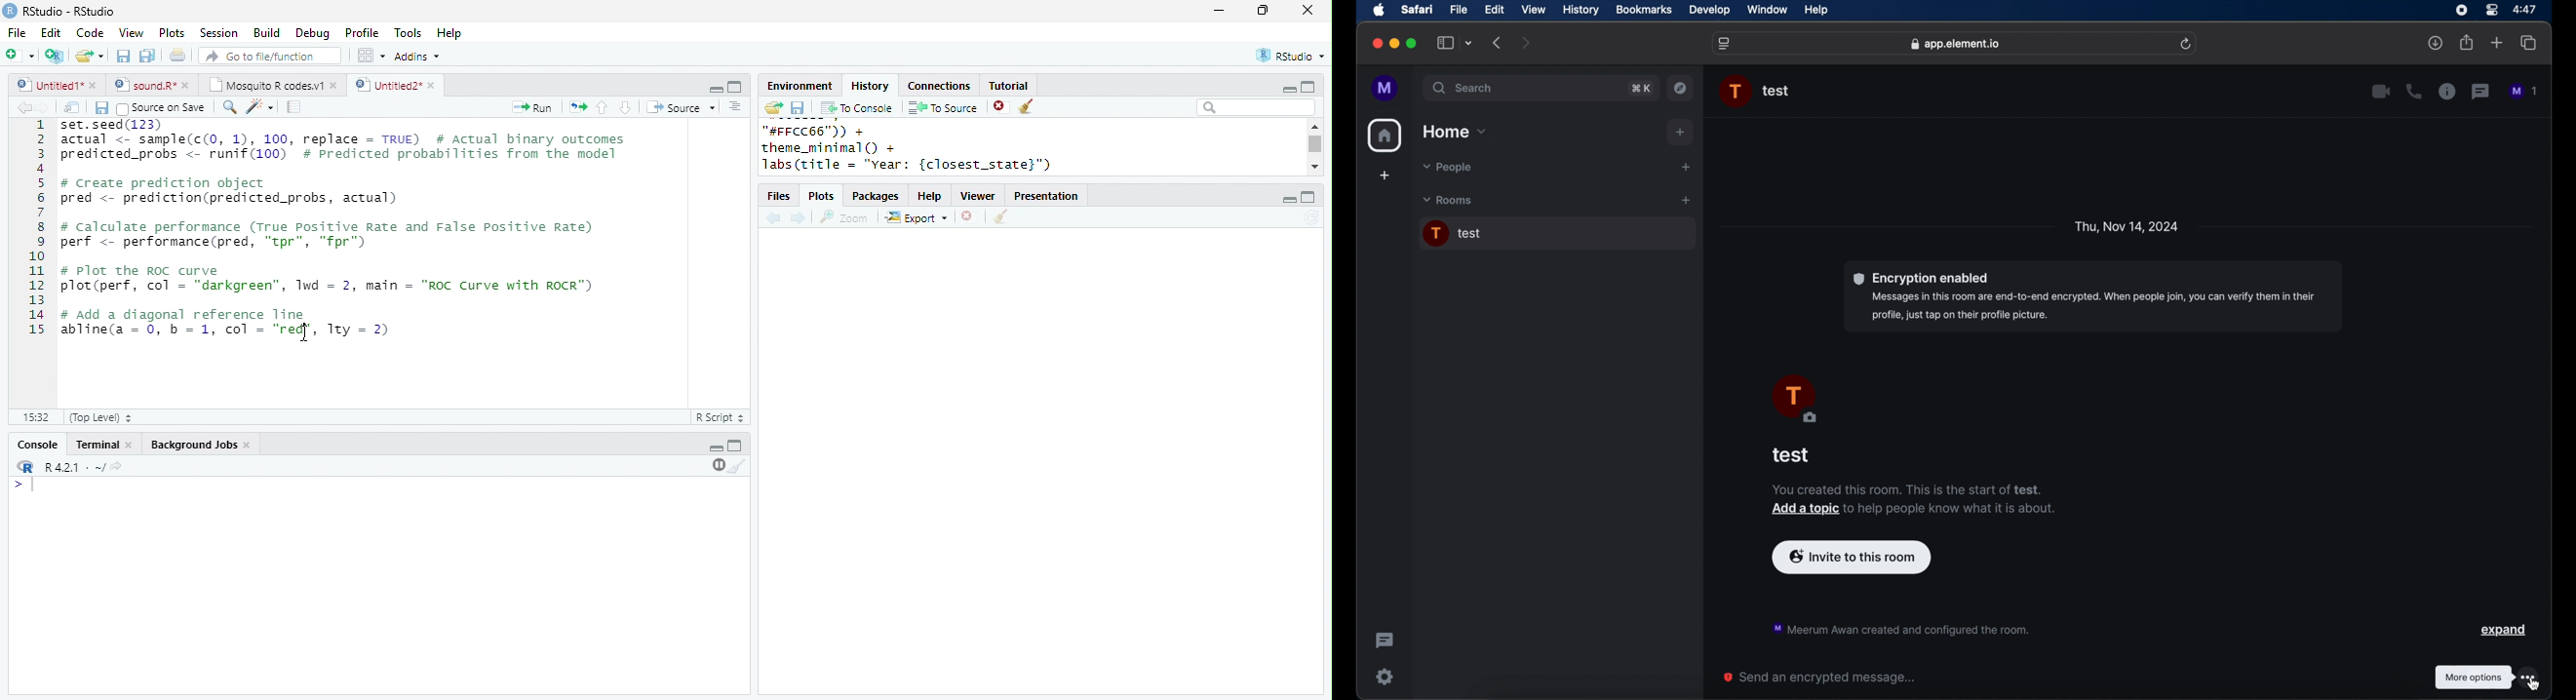 The height and width of the screenshot is (700, 2576). I want to click on Tools, so click(409, 33).